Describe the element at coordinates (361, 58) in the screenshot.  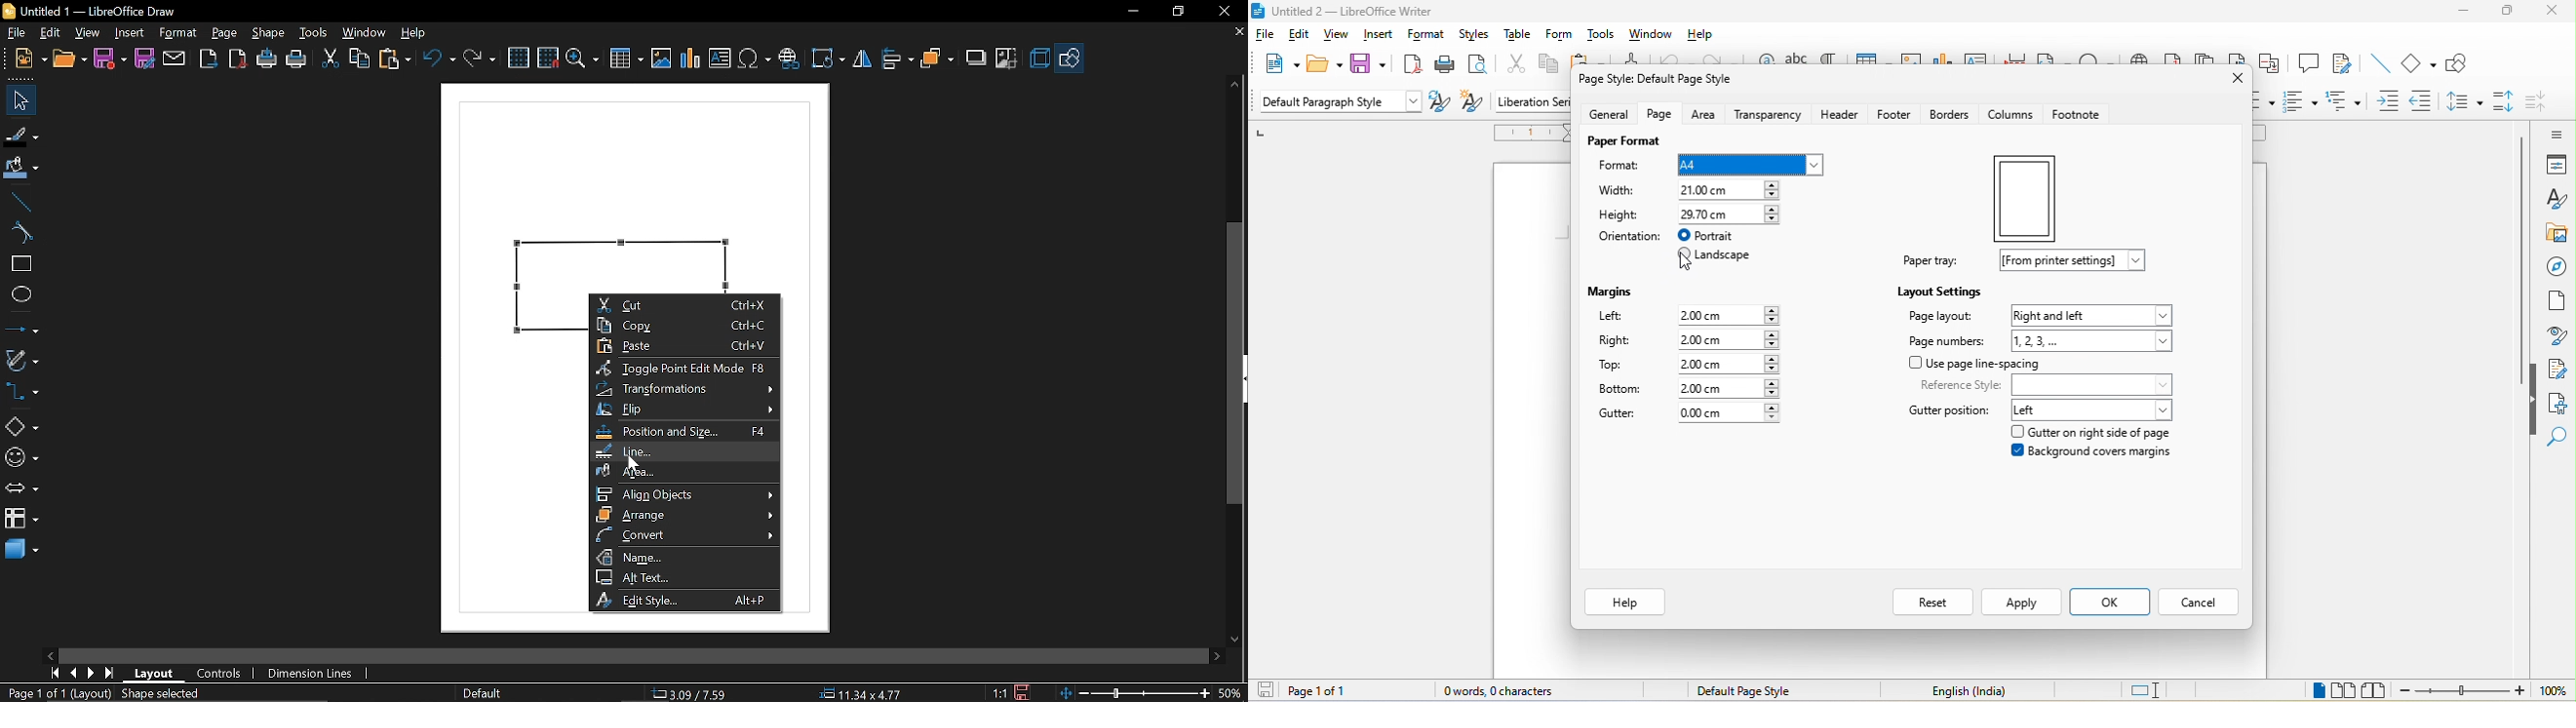
I see `copy` at that location.